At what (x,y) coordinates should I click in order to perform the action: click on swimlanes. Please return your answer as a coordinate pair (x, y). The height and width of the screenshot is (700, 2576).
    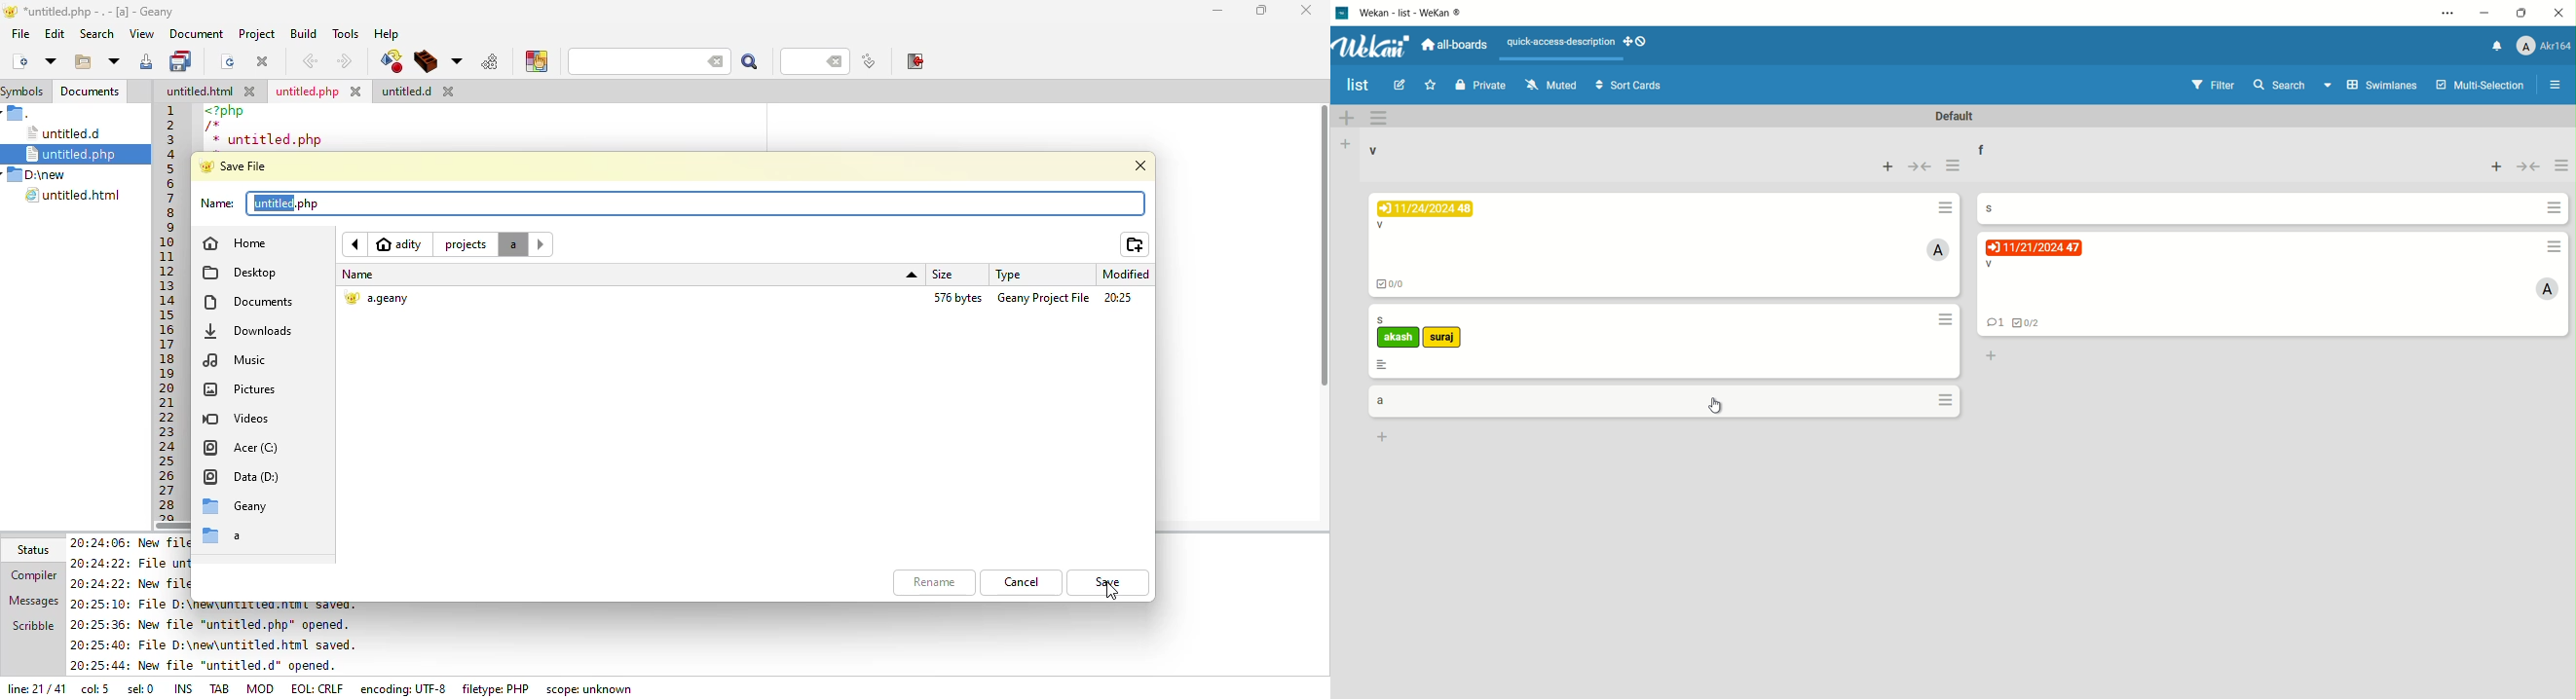
    Looking at the image, I should click on (2368, 84).